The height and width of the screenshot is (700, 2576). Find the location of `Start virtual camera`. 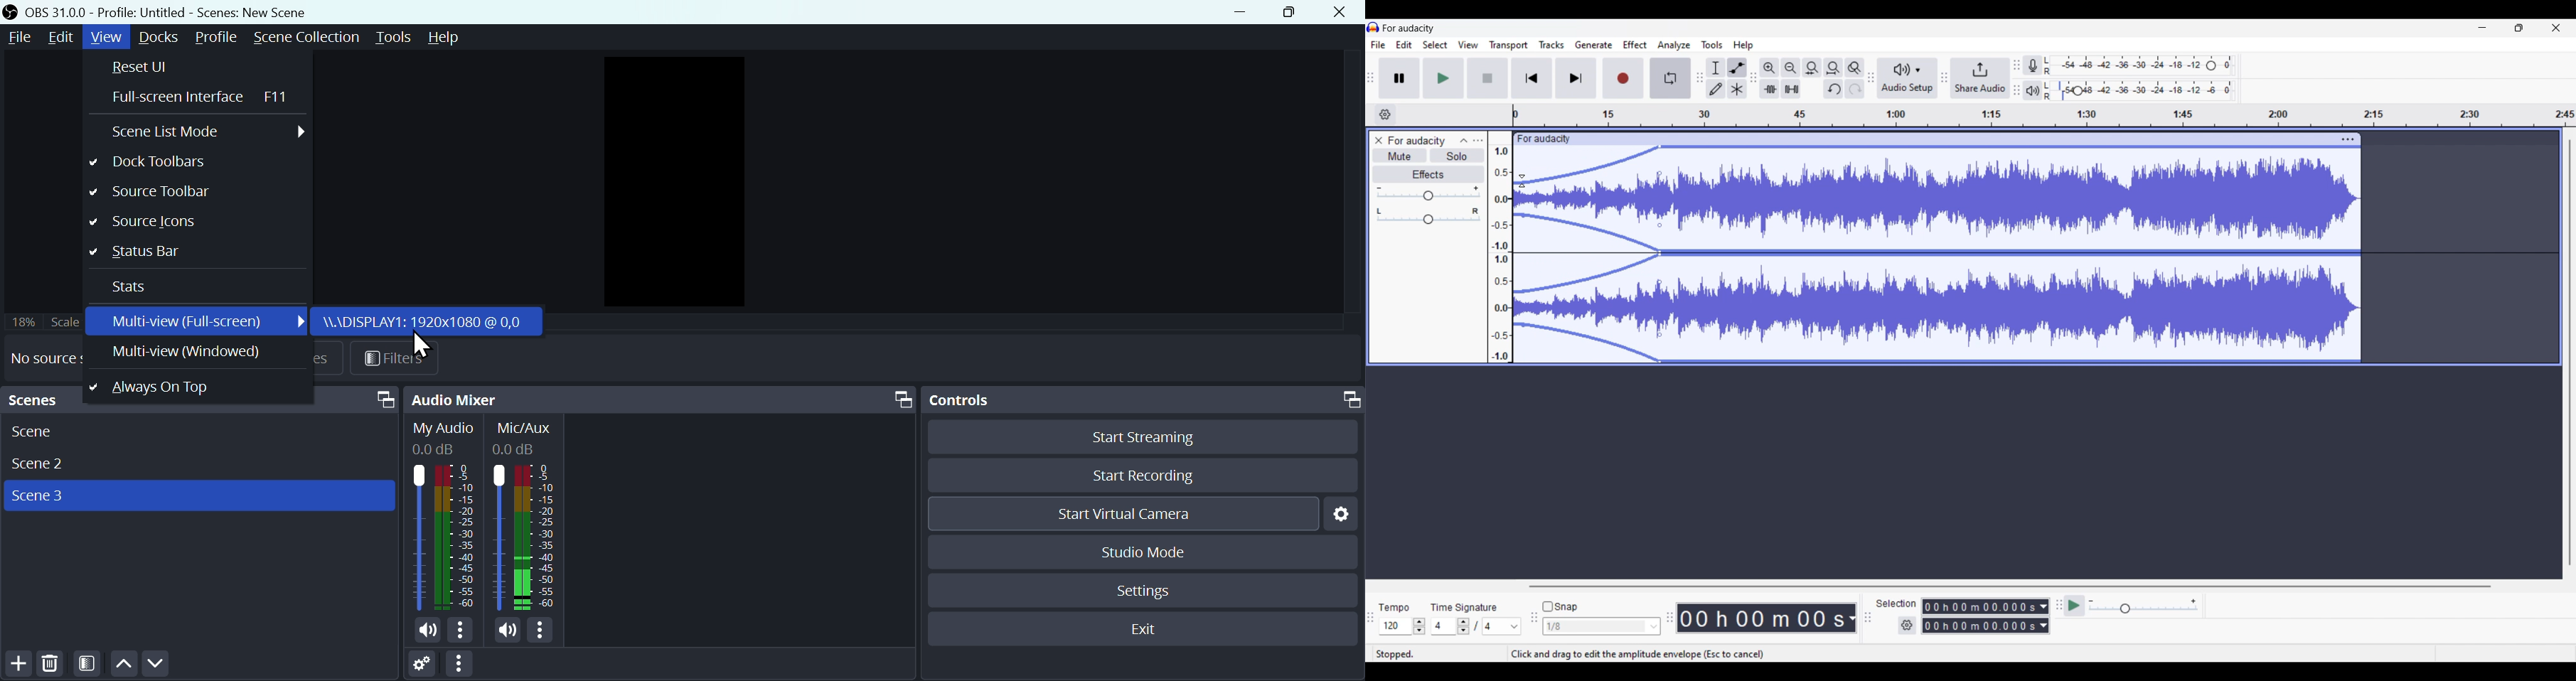

Start virtual camera is located at coordinates (1123, 511).